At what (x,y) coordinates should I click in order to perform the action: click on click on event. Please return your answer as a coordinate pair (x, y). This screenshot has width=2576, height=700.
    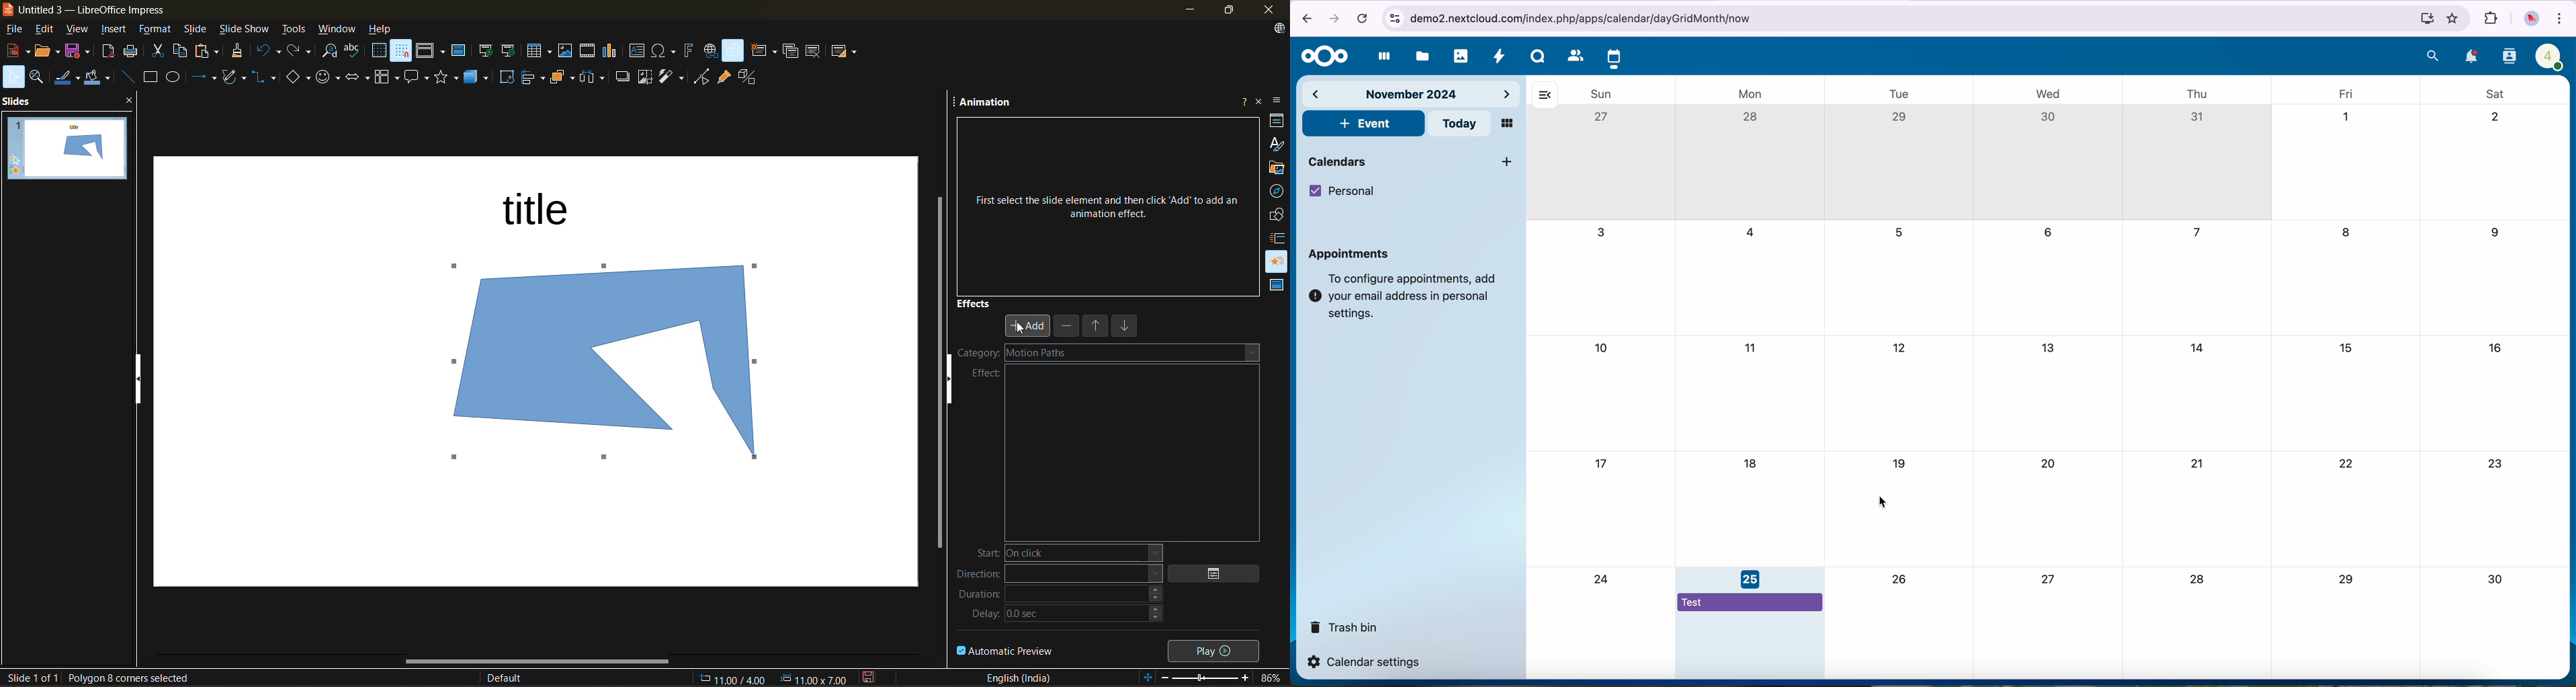
    Looking at the image, I should click on (1364, 124).